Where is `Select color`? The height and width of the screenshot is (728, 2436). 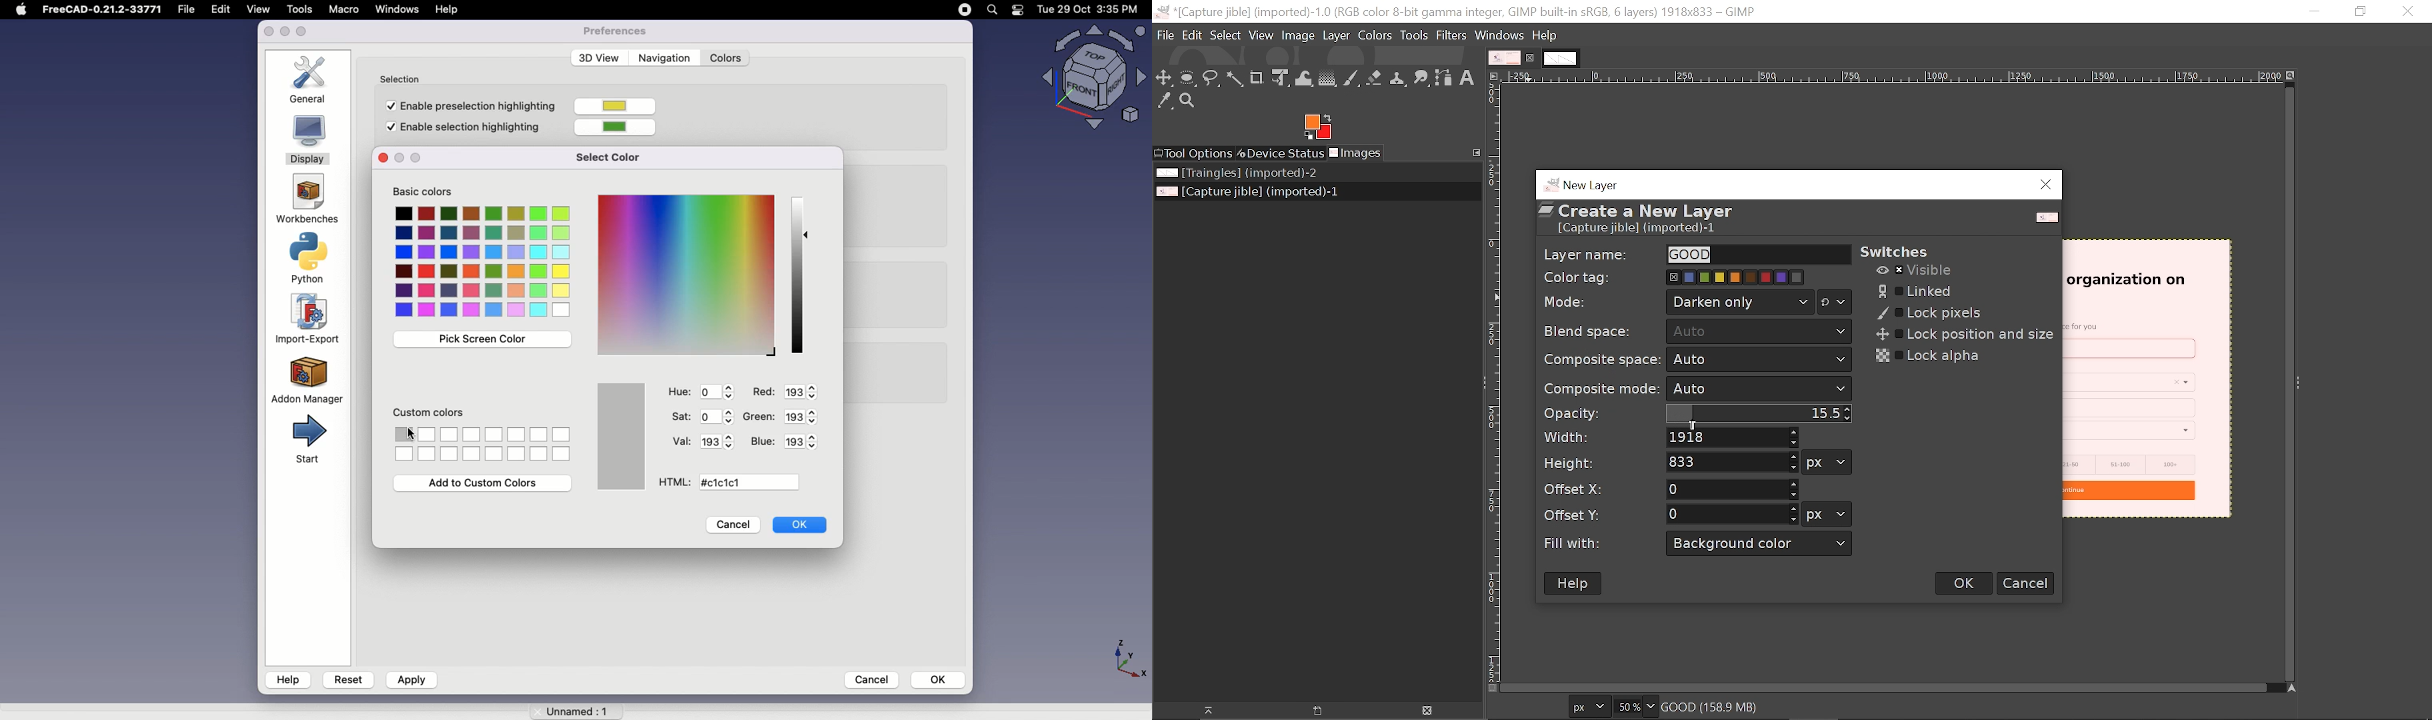 Select color is located at coordinates (616, 156).